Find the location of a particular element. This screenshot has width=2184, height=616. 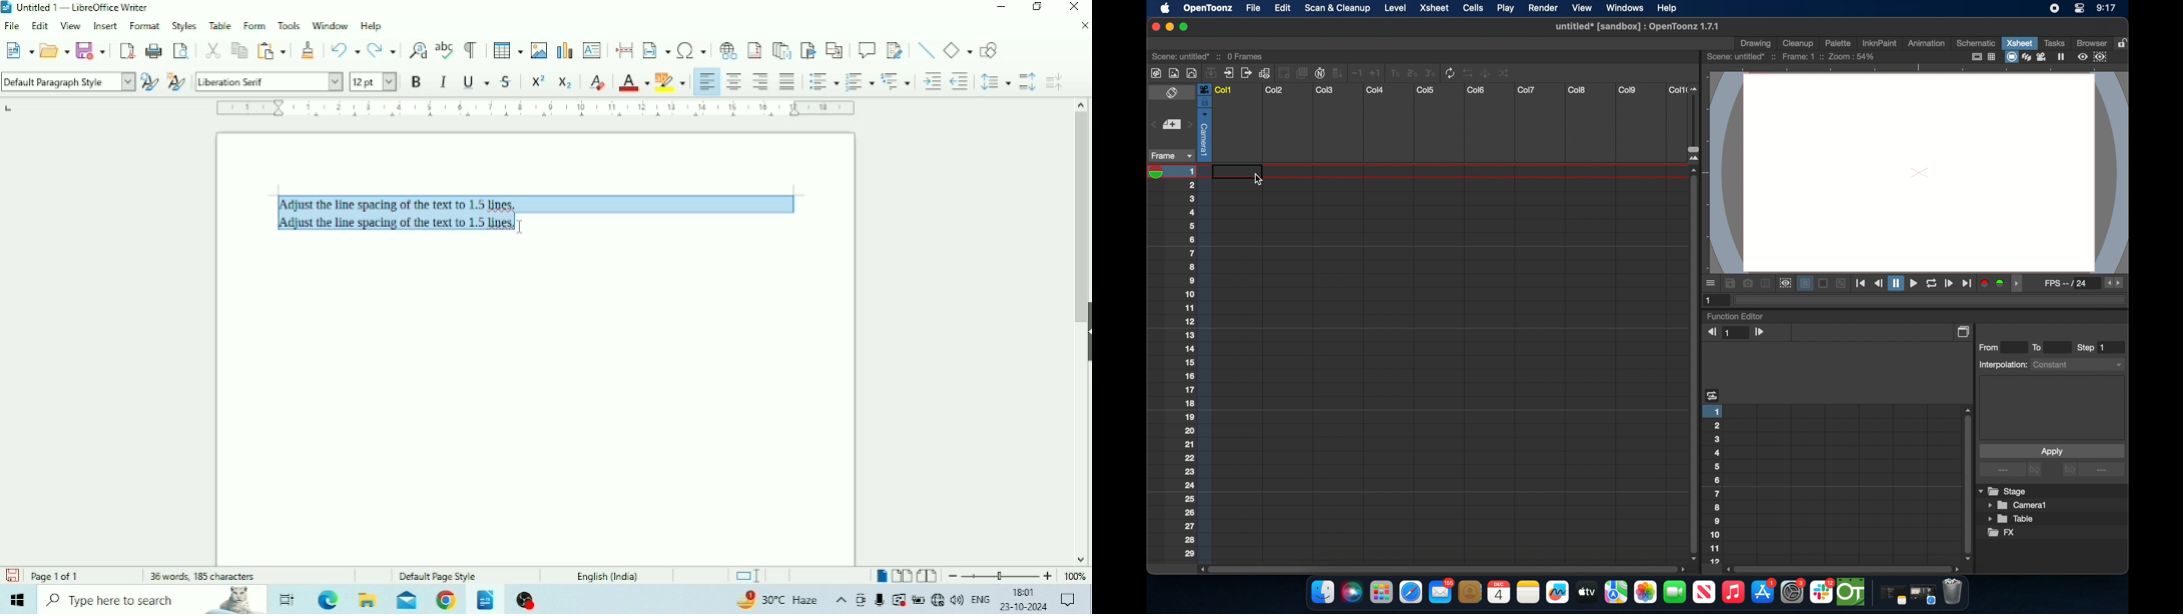

Decrease Indent is located at coordinates (960, 81).